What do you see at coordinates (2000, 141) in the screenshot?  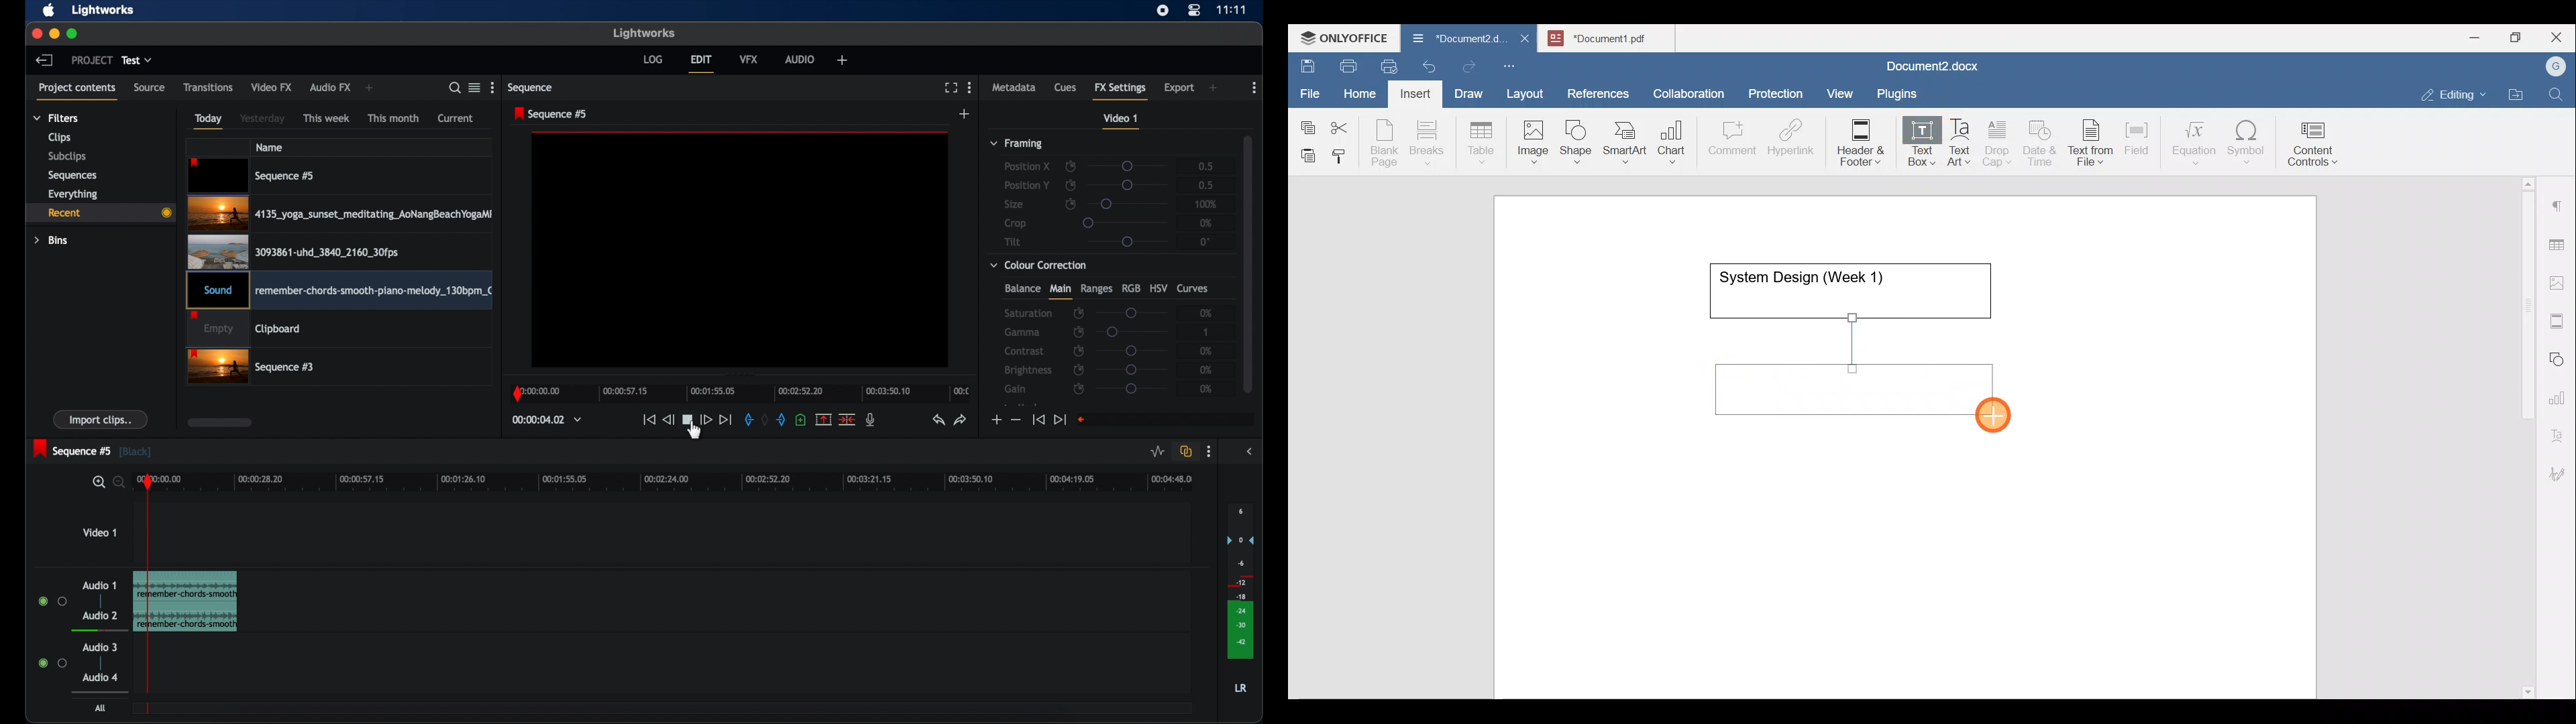 I see `Drop cap` at bounding box center [2000, 141].